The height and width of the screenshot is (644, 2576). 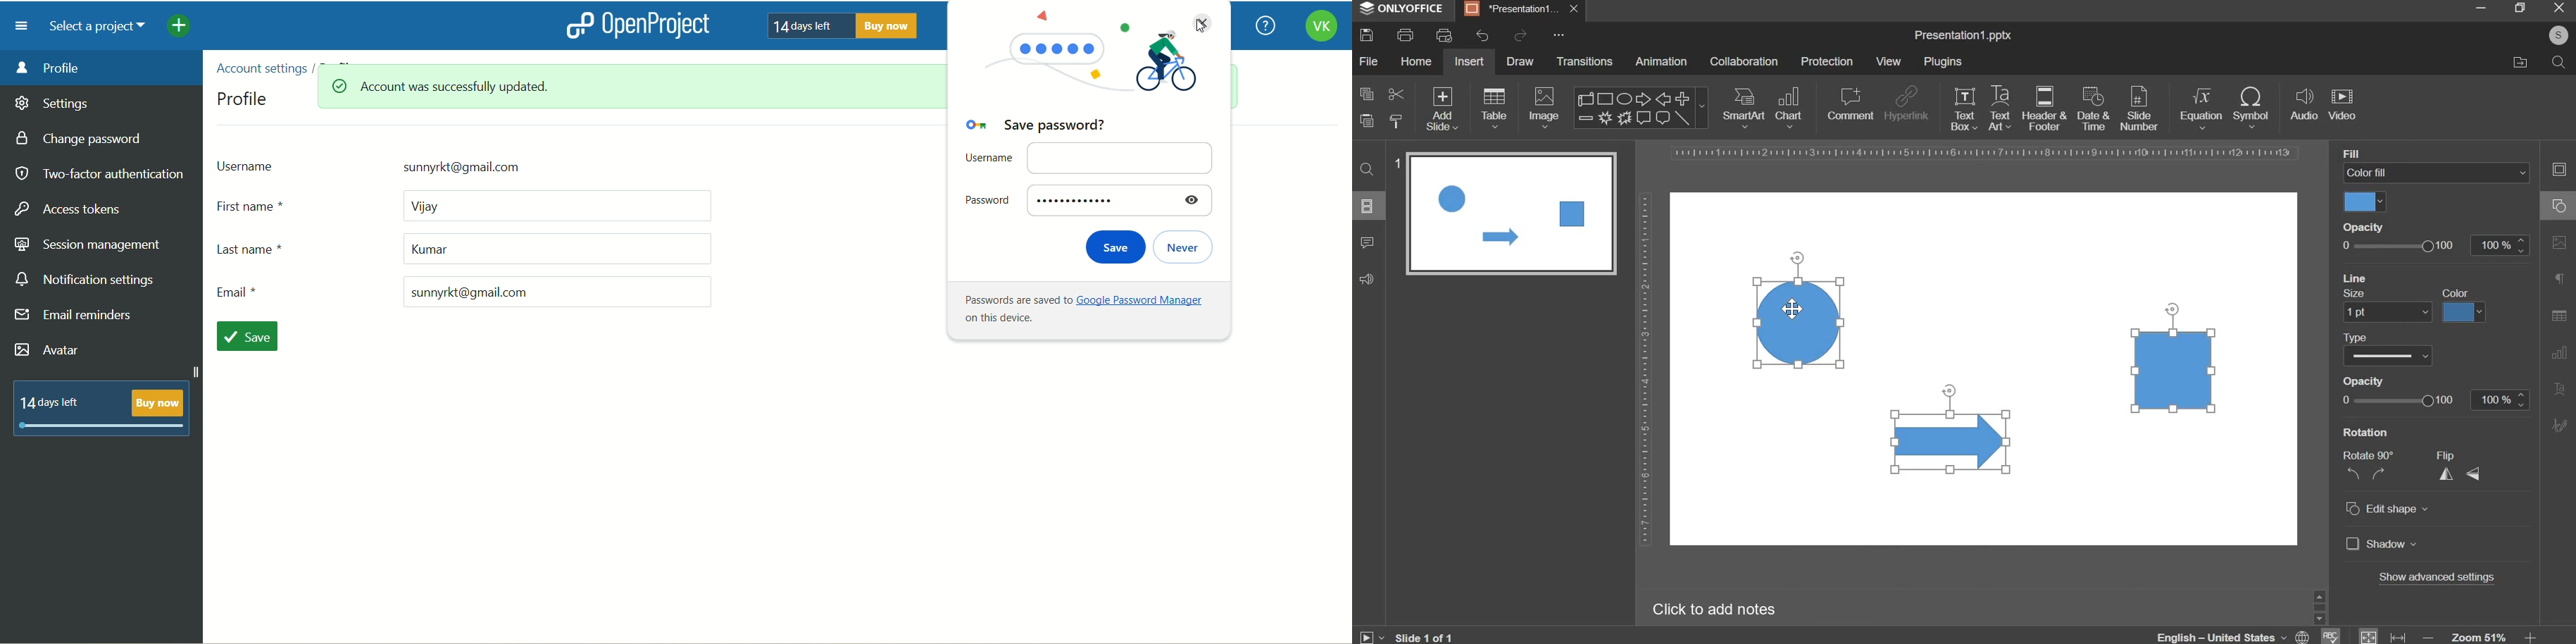 I want to click on save, so click(x=1111, y=247).